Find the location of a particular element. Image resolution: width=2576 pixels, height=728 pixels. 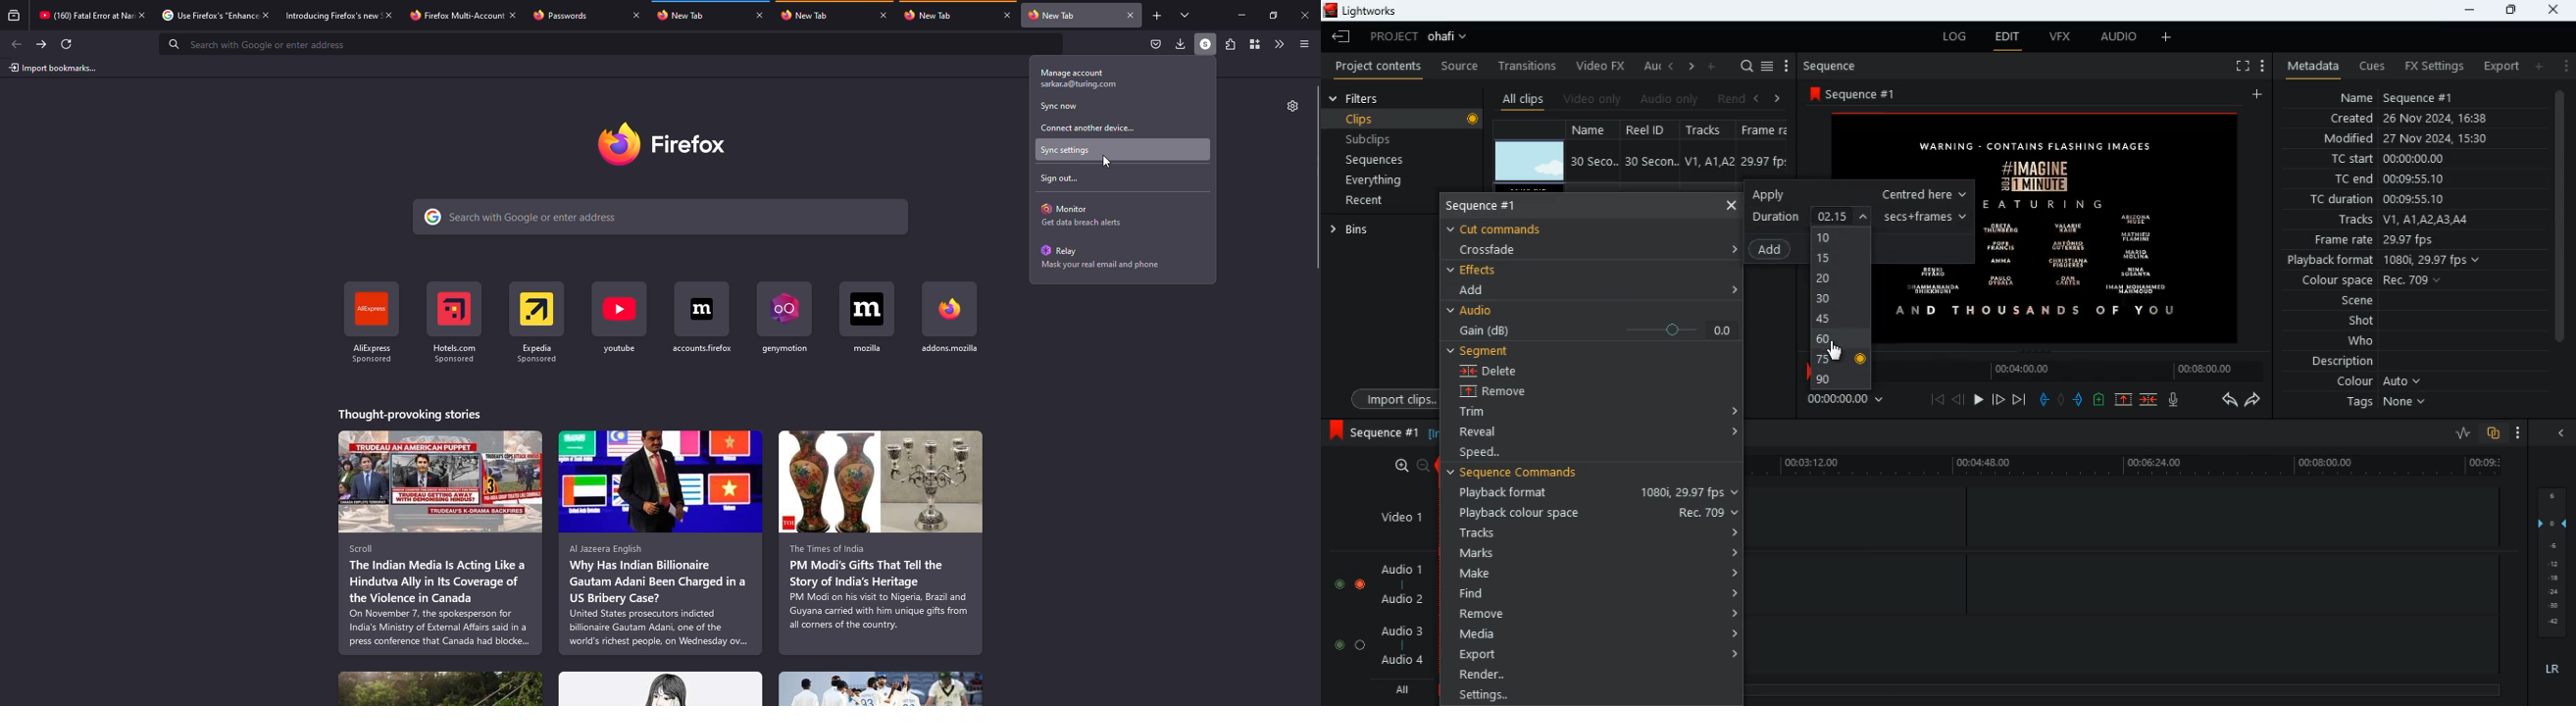

colour is located at coordinates (2380, 382).